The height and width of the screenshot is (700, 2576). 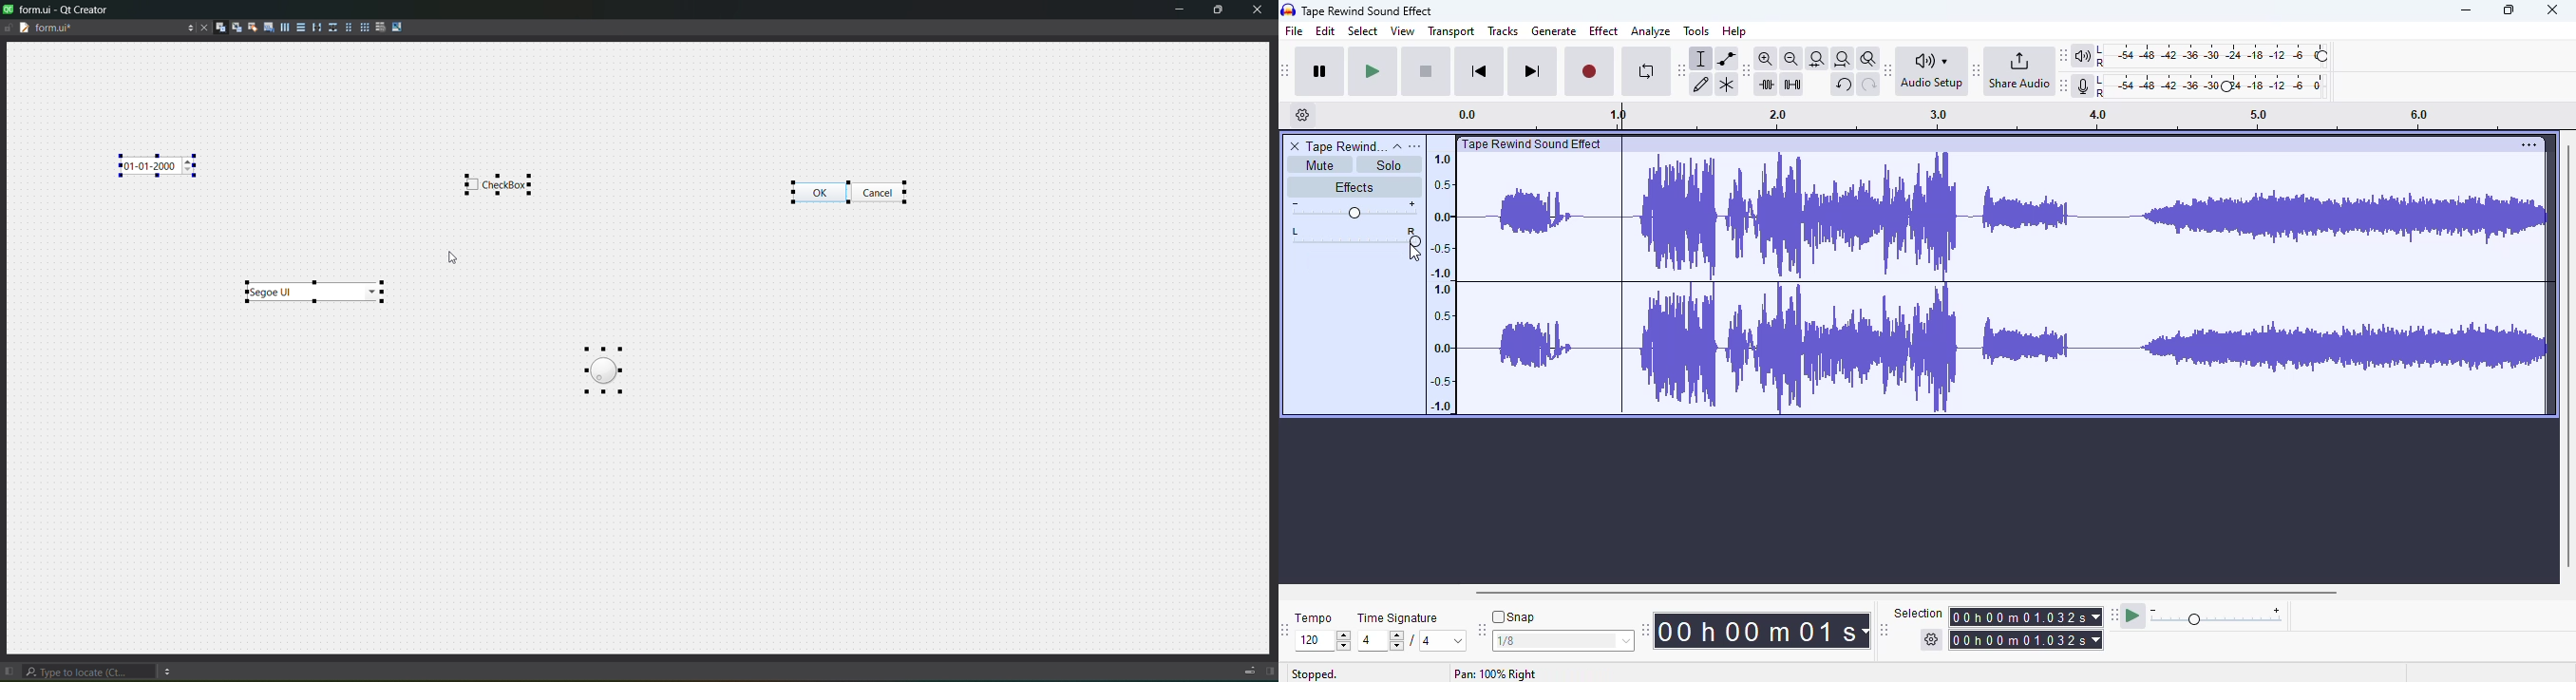 I want to click on edit buddies, so click(x=250, y=27).